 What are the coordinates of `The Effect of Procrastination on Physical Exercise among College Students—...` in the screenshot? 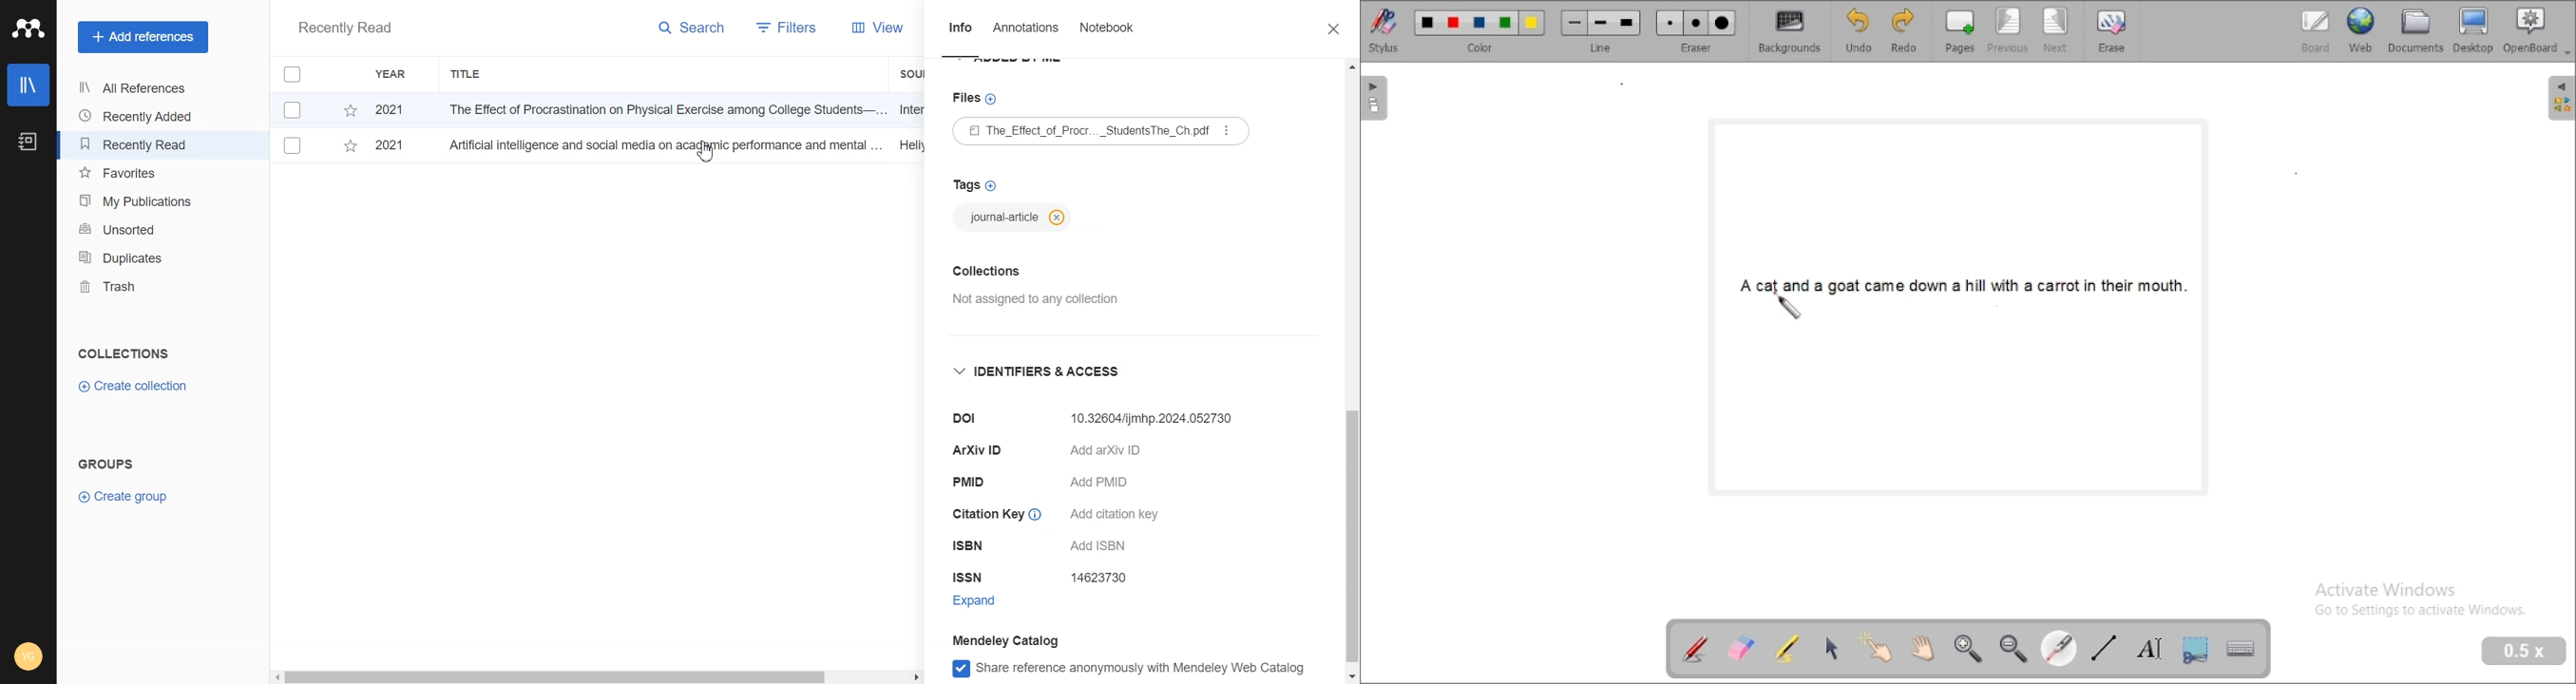 It's located at (662, 109).